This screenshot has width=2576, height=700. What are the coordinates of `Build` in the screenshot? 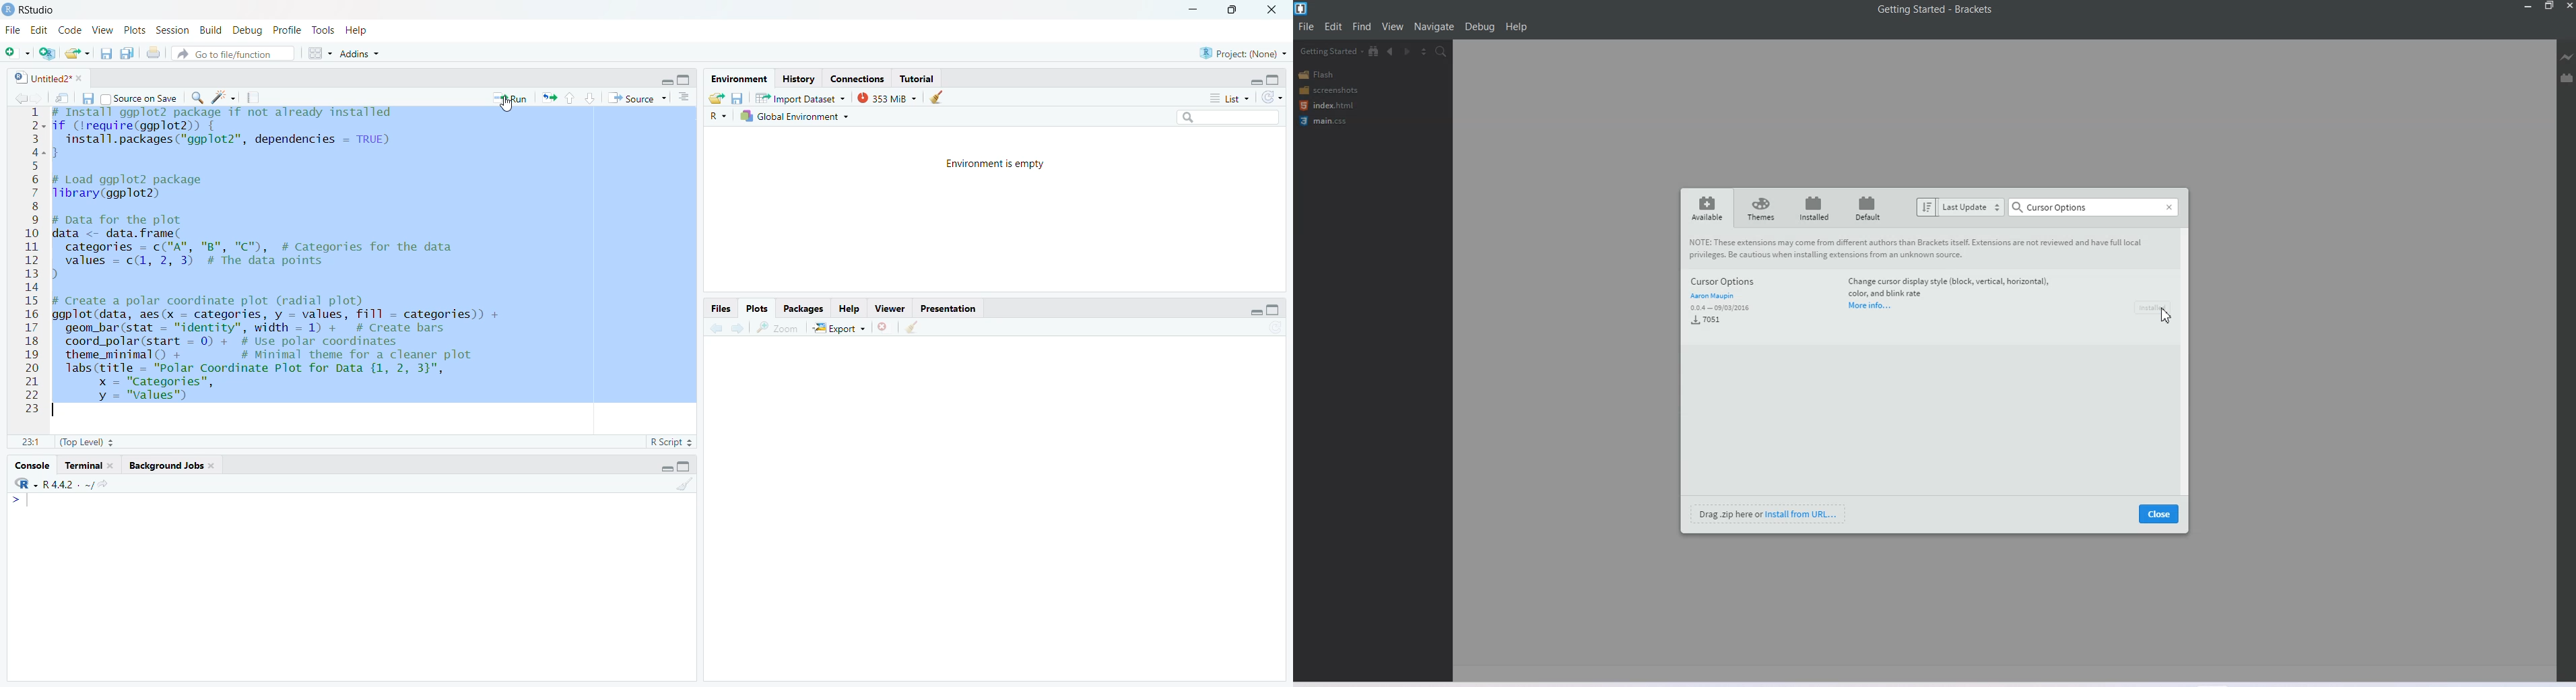 It's located at (209, 30).